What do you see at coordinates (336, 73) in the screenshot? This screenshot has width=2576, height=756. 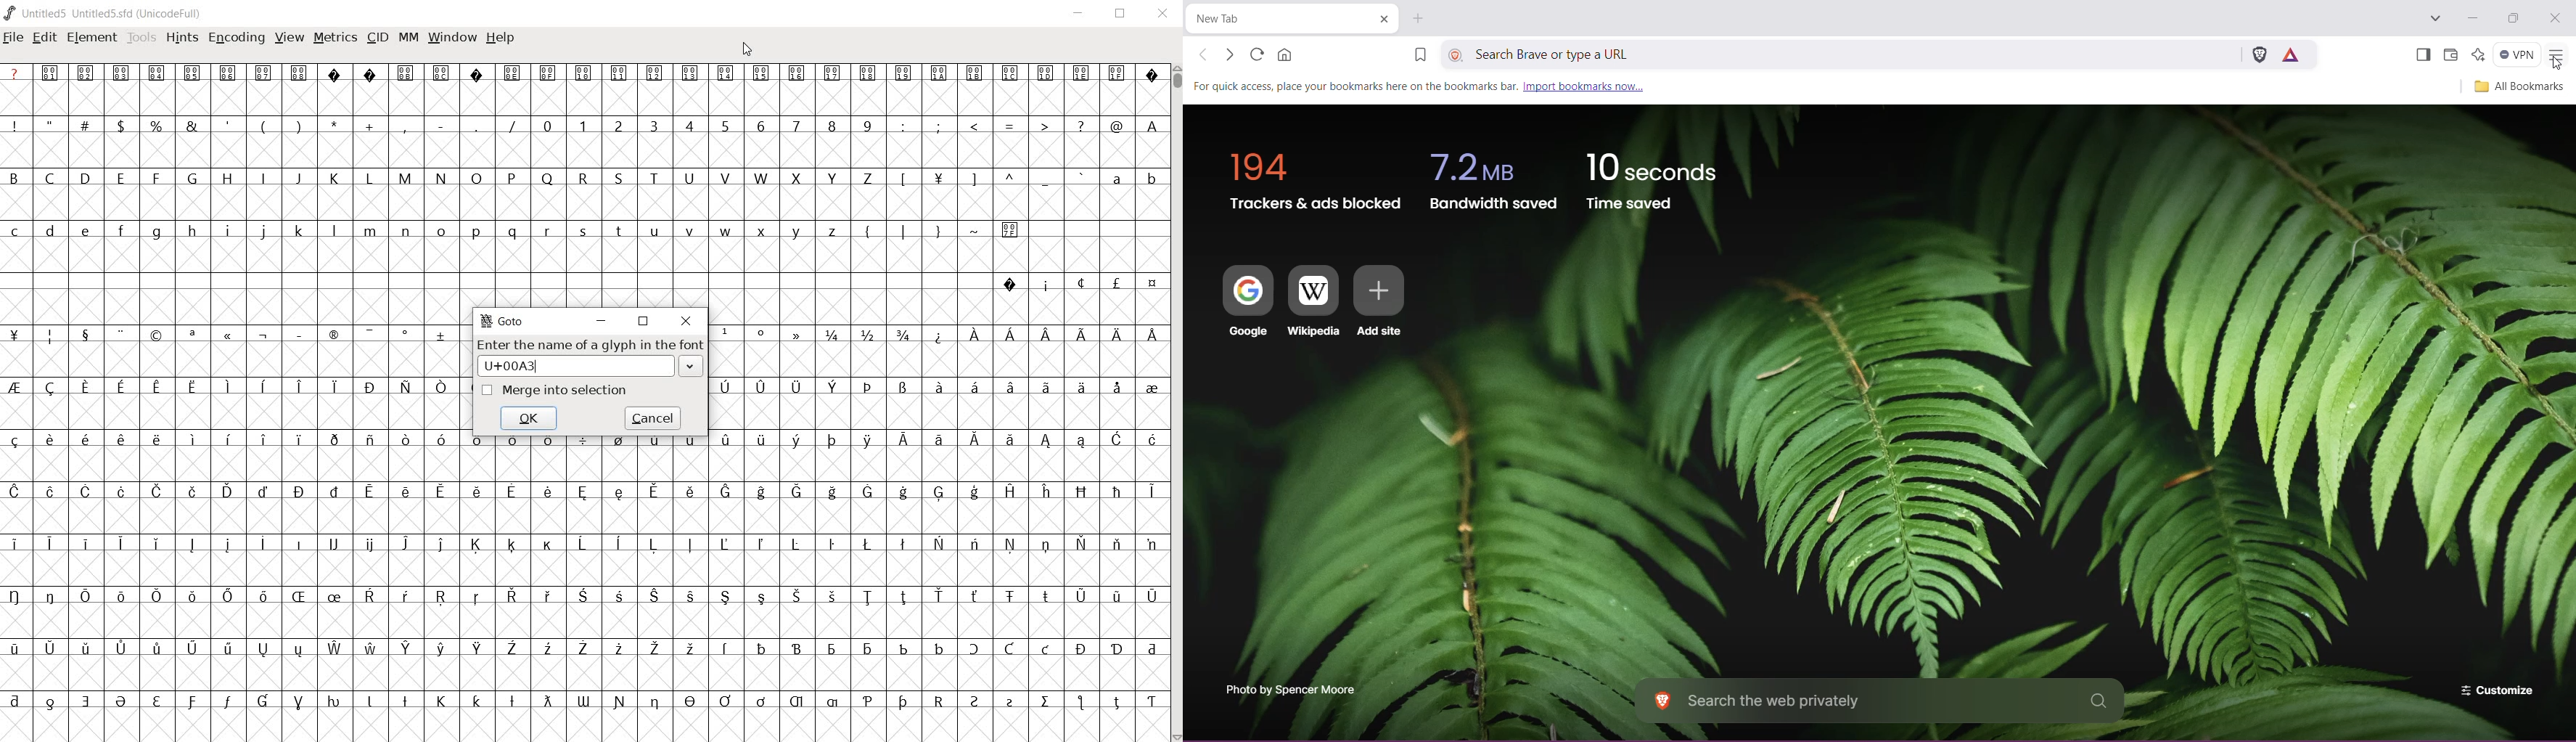 I see `Symbol` at bounding box center [336, 73].